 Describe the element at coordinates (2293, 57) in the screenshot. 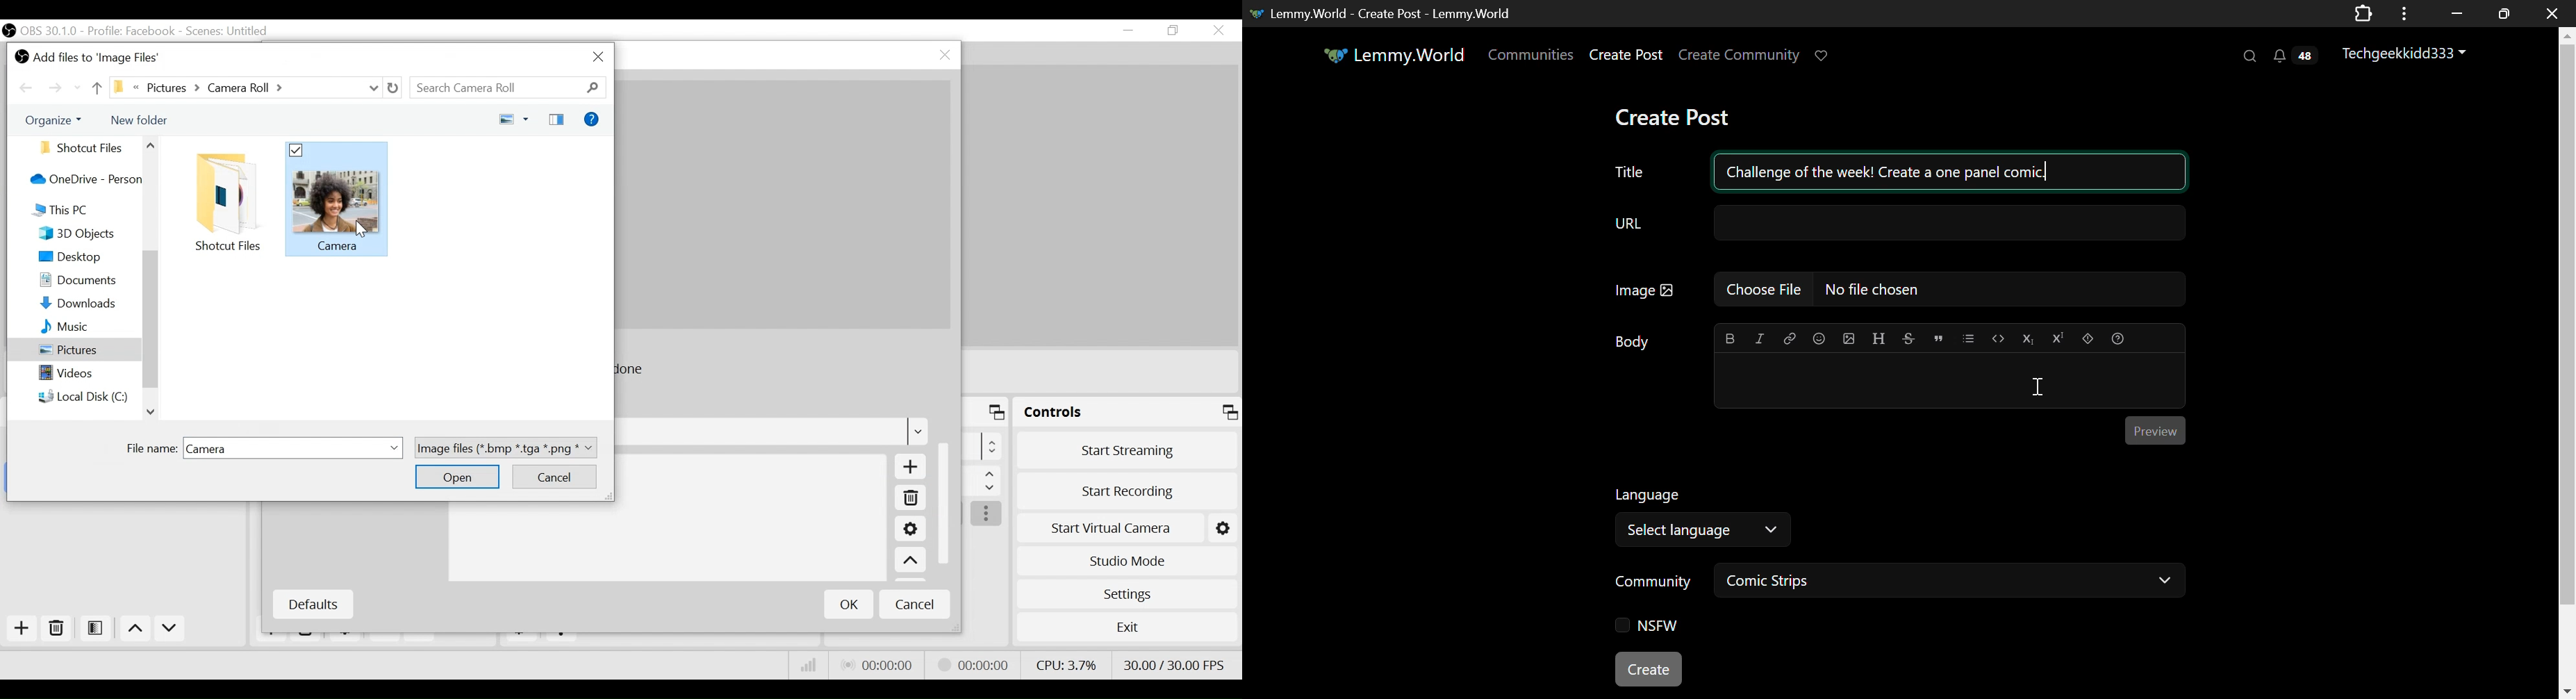

I see `Notifications` at that location.